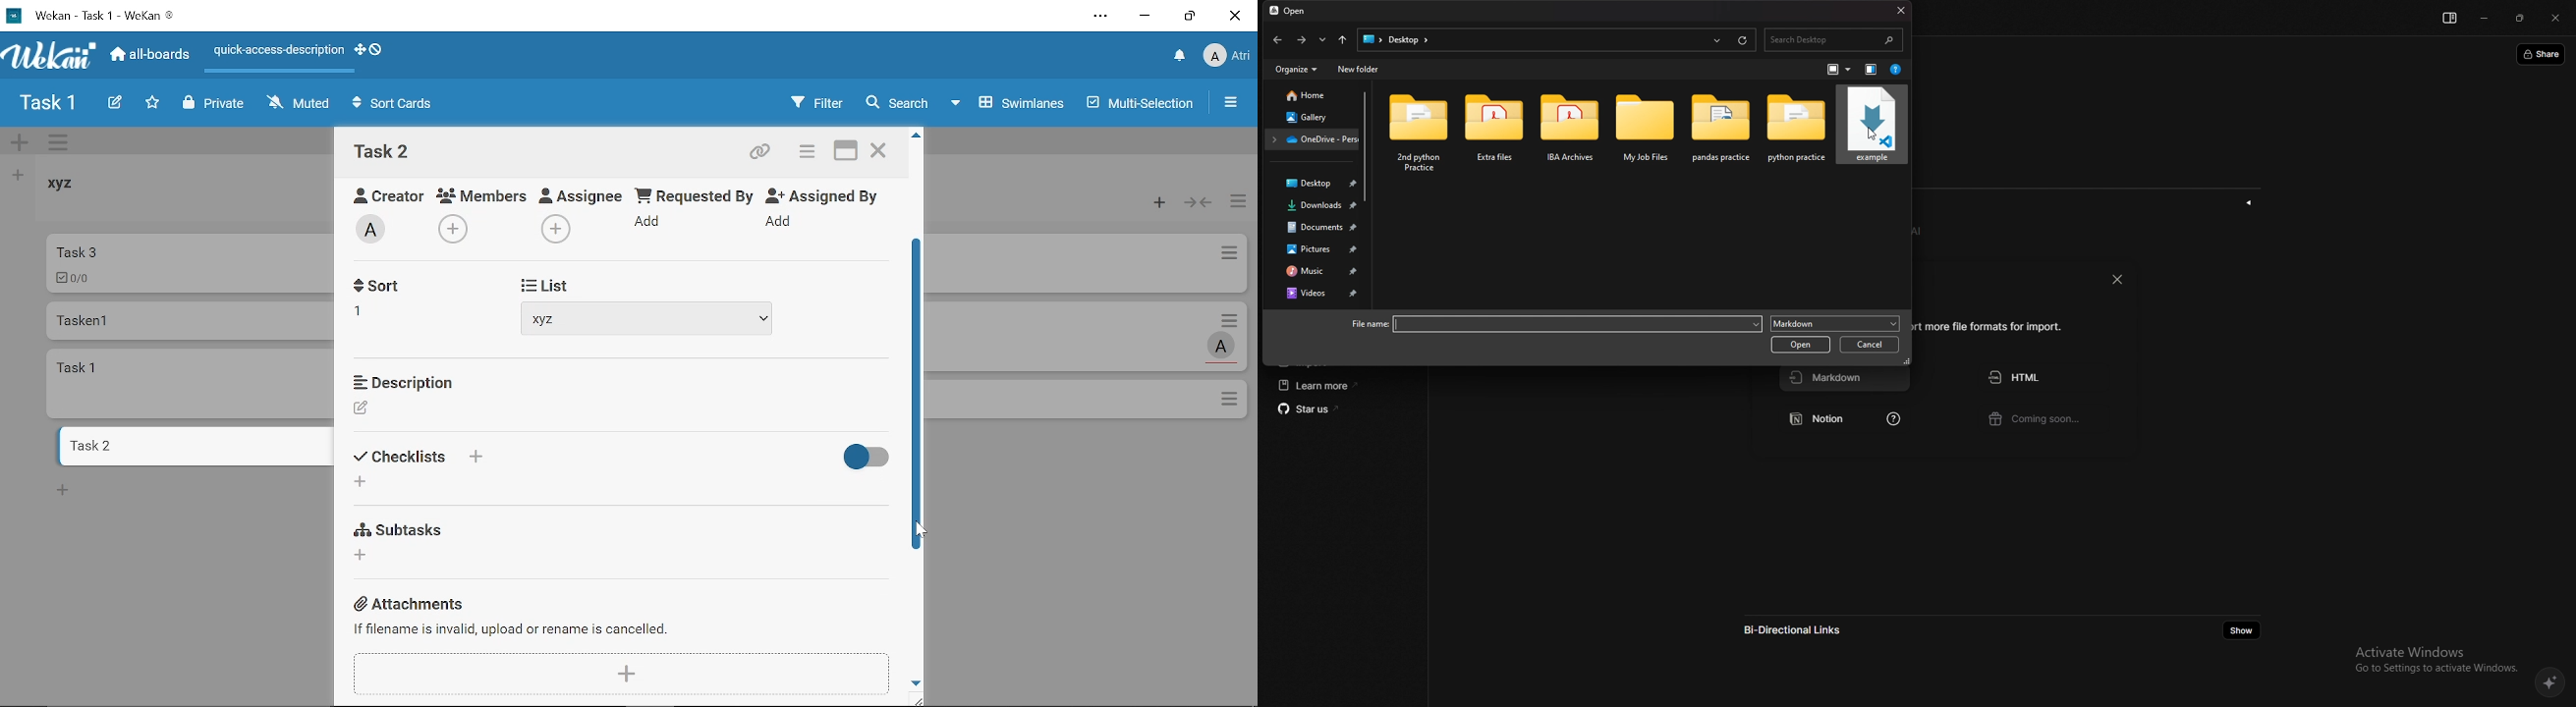 The image size is (2576, 728). I want to click on Multilanes, so click(1143, 105).